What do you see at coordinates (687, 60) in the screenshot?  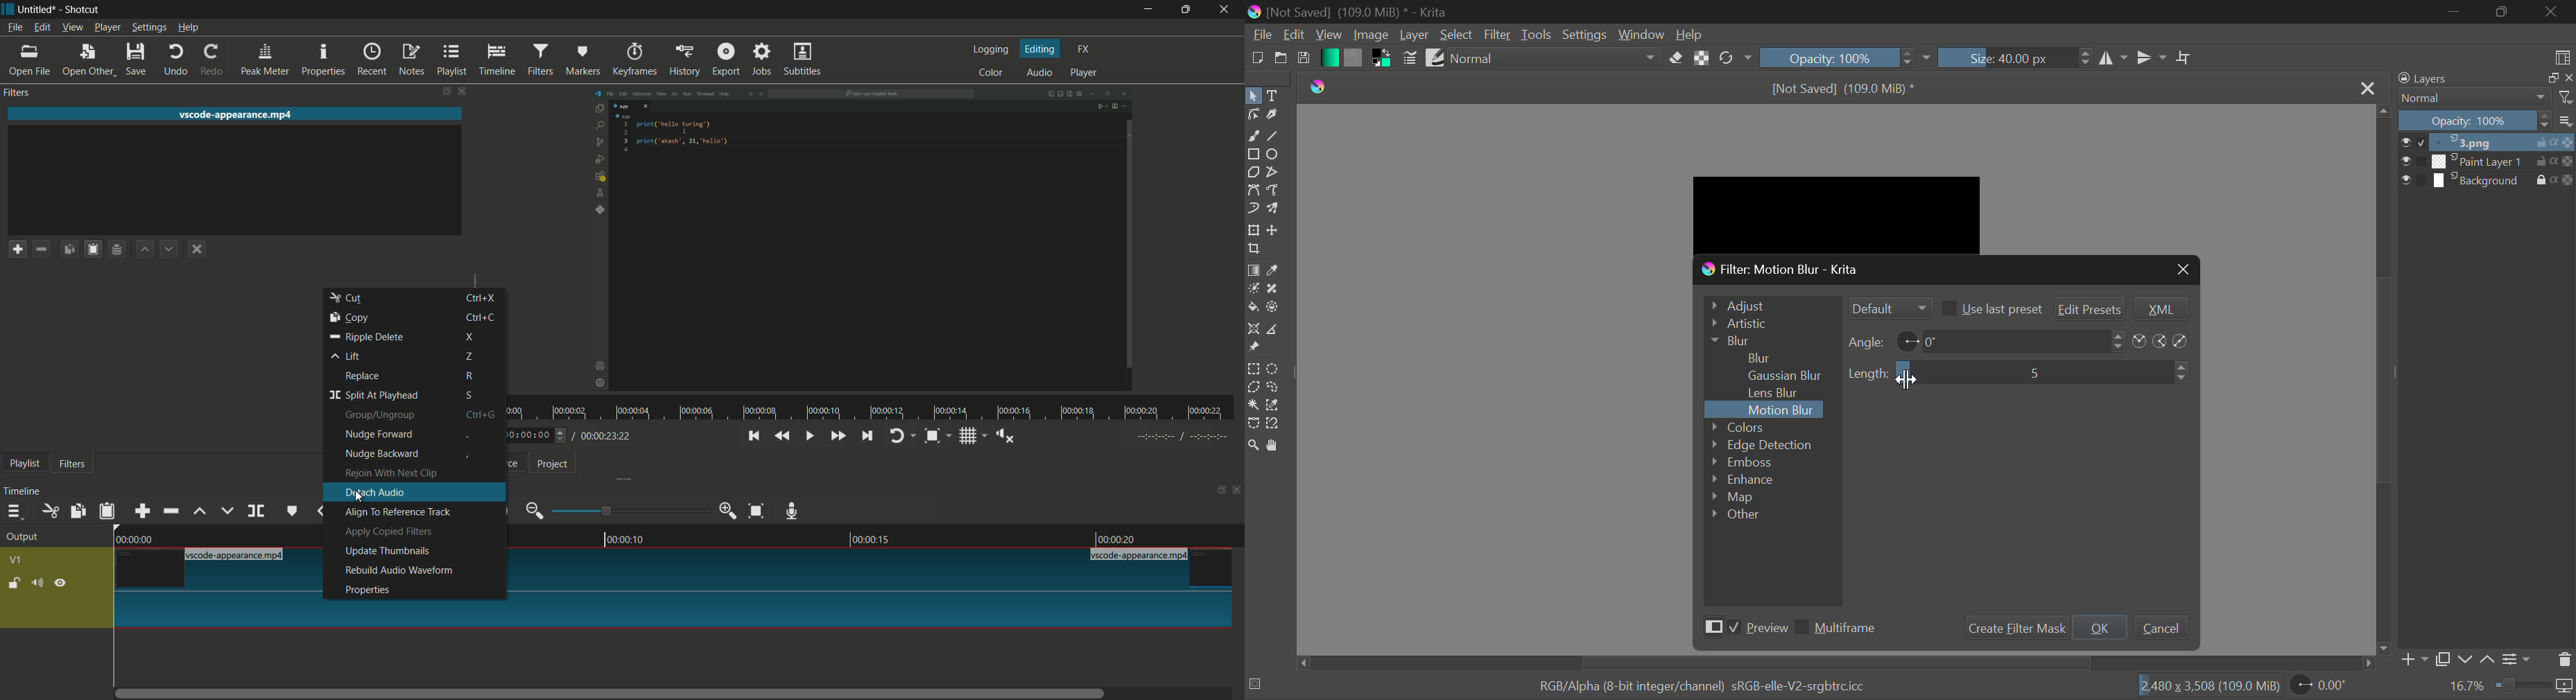 I see `history` at bounding box center [687, 60].